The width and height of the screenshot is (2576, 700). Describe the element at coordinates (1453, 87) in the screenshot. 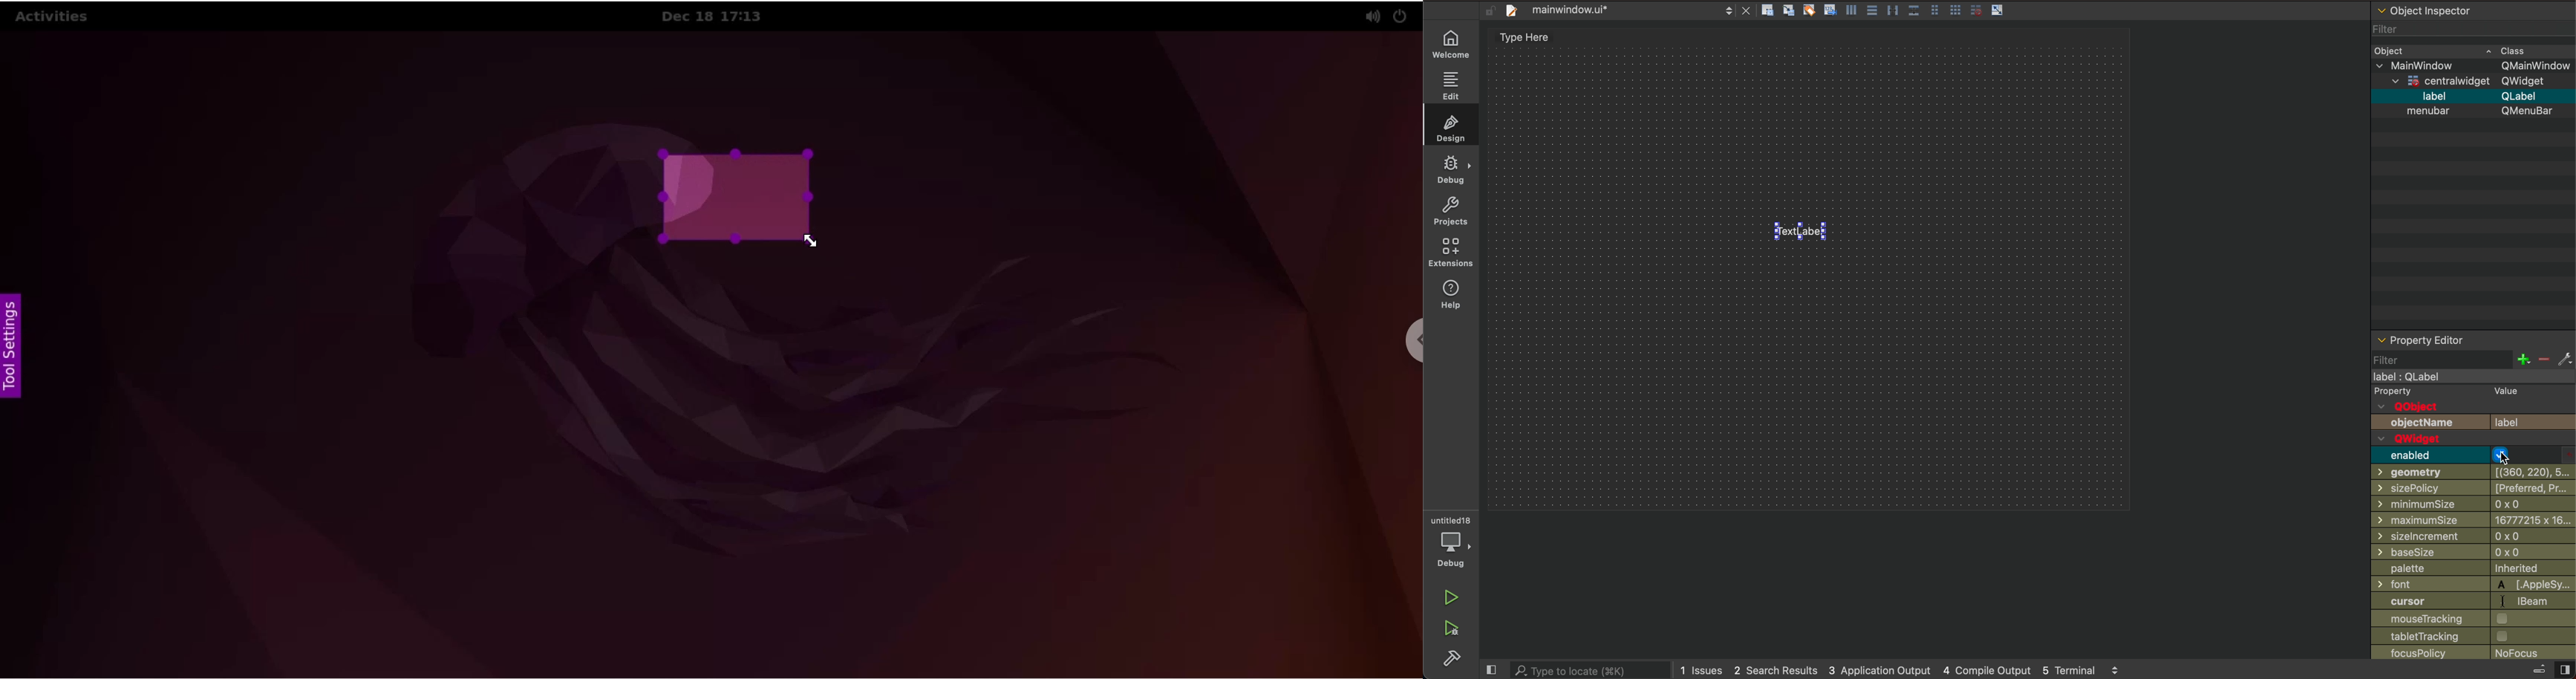

I see `edit` at that location.